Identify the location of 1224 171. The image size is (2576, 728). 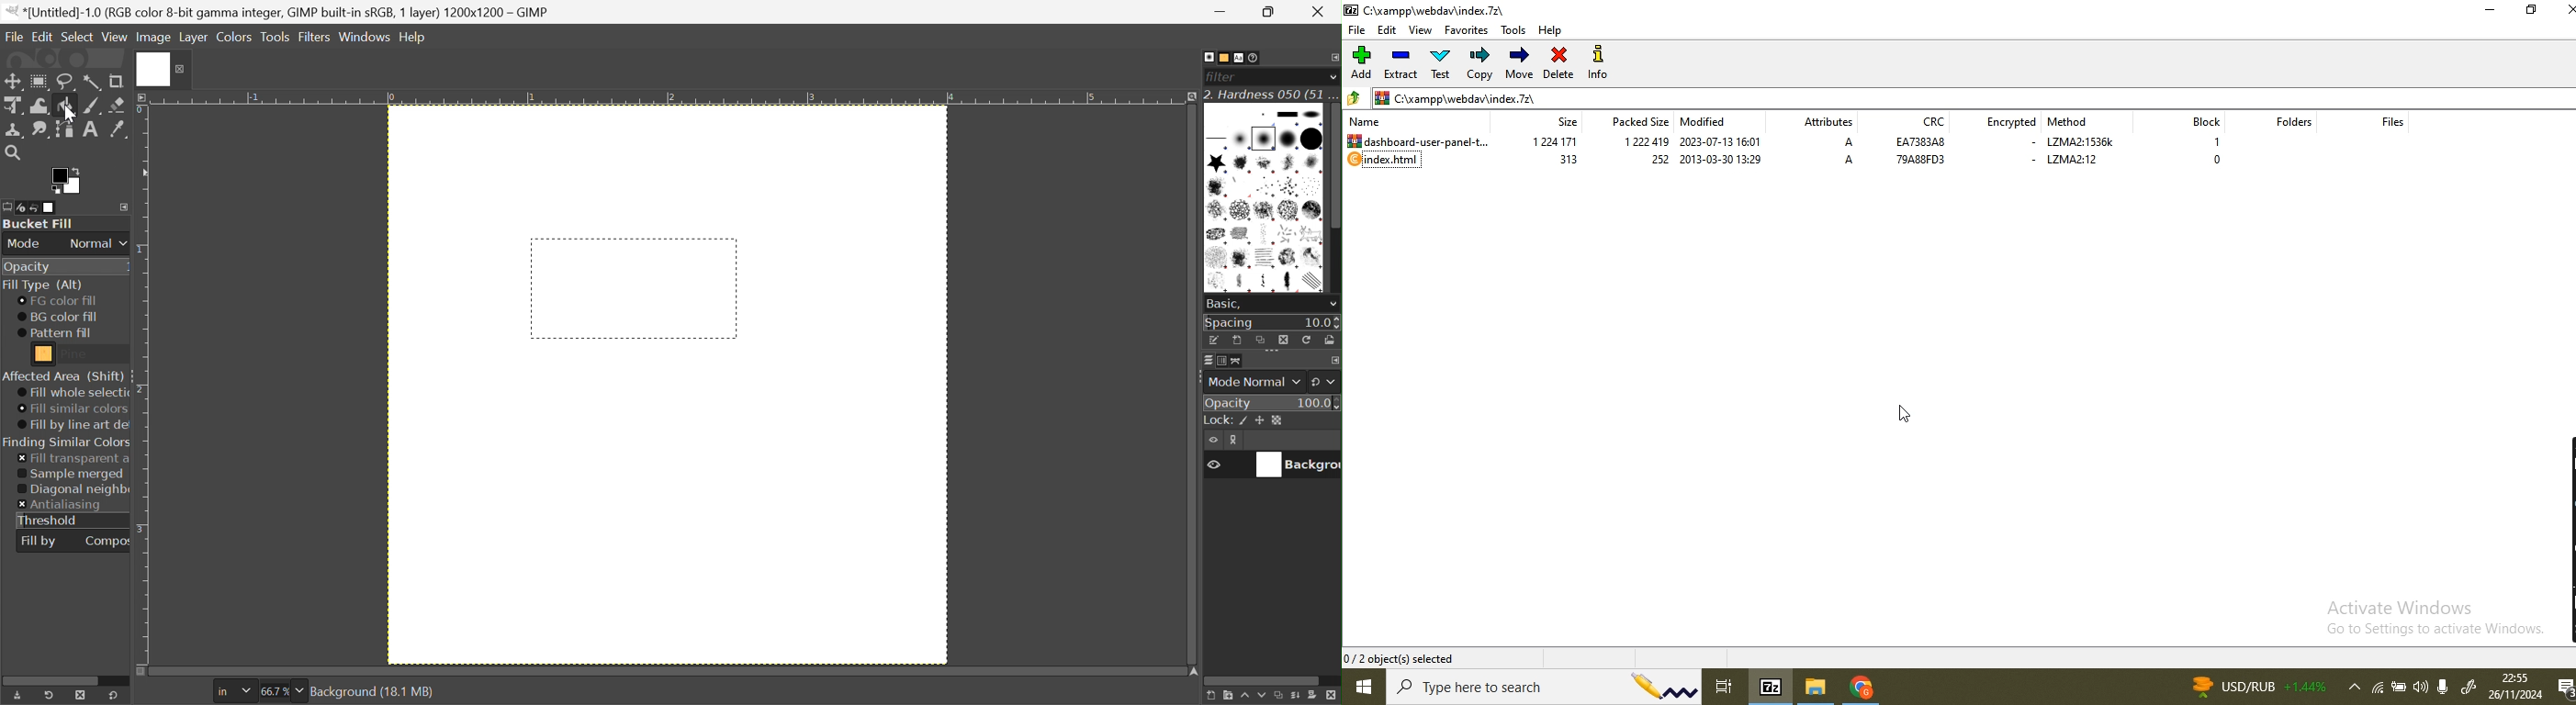
(1553, 141).